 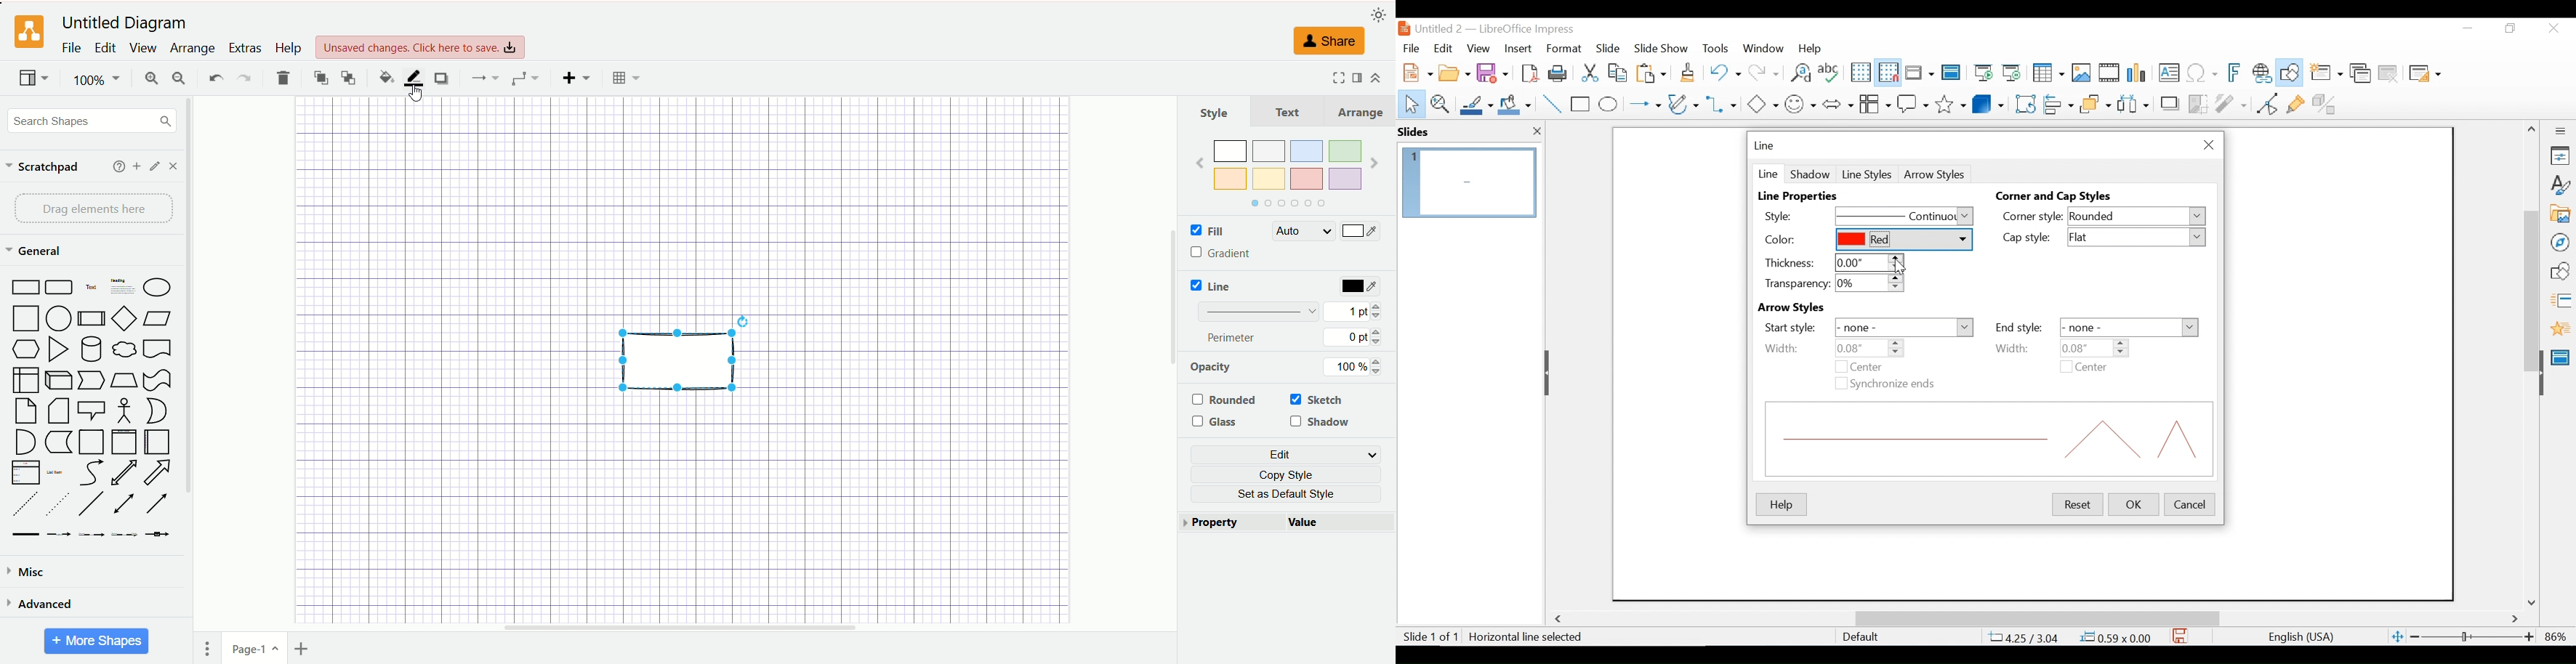 What do you see at coordinates (1813, 48) in the screenshot?
I see `Help` at bounding box center [1813, 48].